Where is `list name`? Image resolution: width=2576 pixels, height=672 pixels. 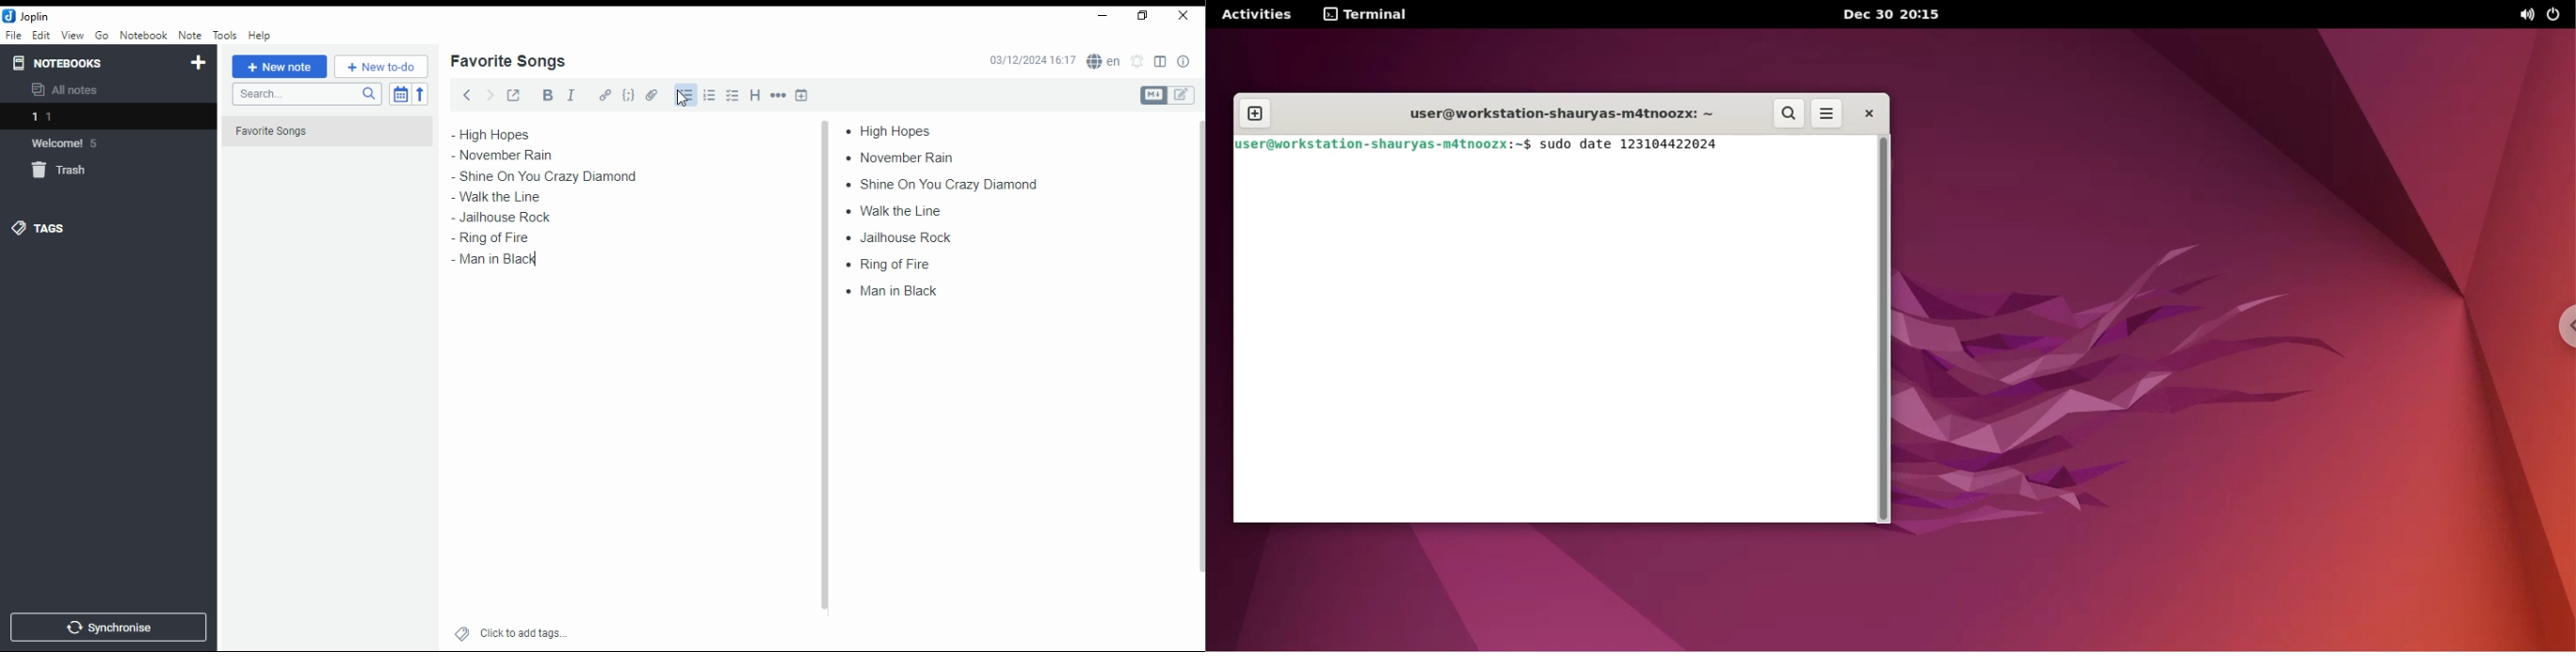 list name is located at coordinates (507, 62).